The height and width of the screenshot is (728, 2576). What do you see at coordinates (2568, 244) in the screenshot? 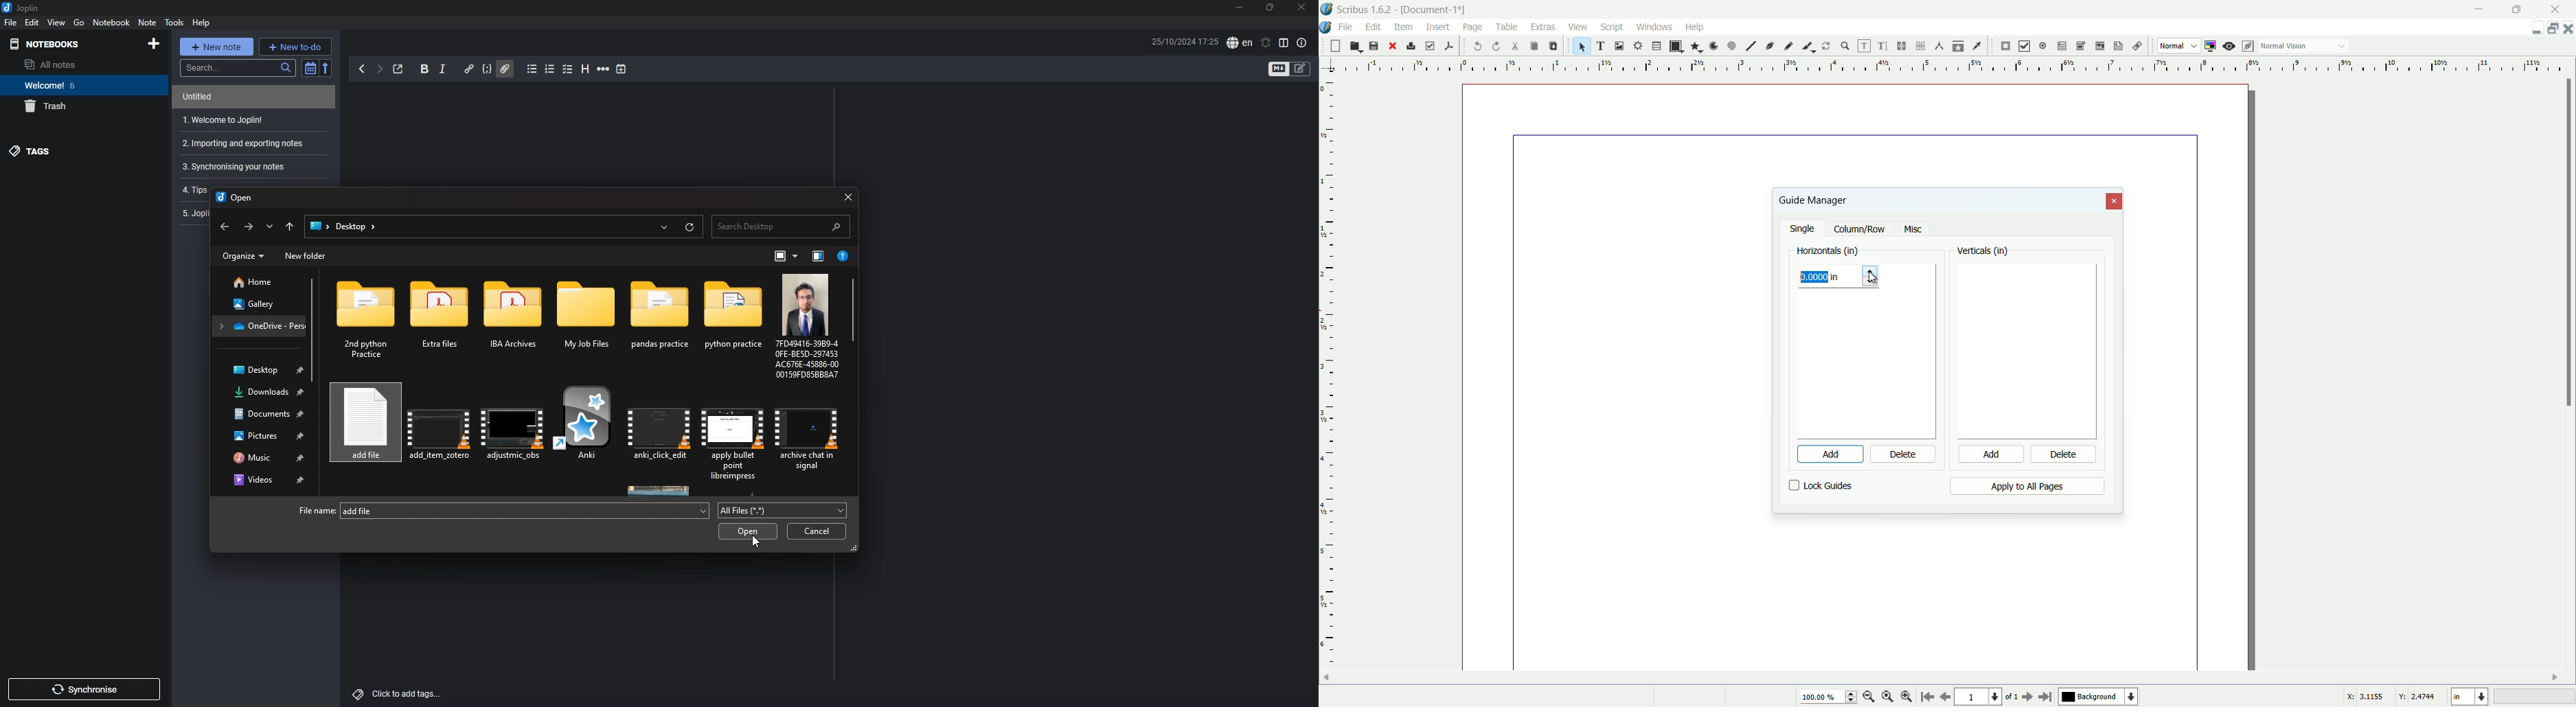
I see `scroll bar` at bounding box center [2568, 244].